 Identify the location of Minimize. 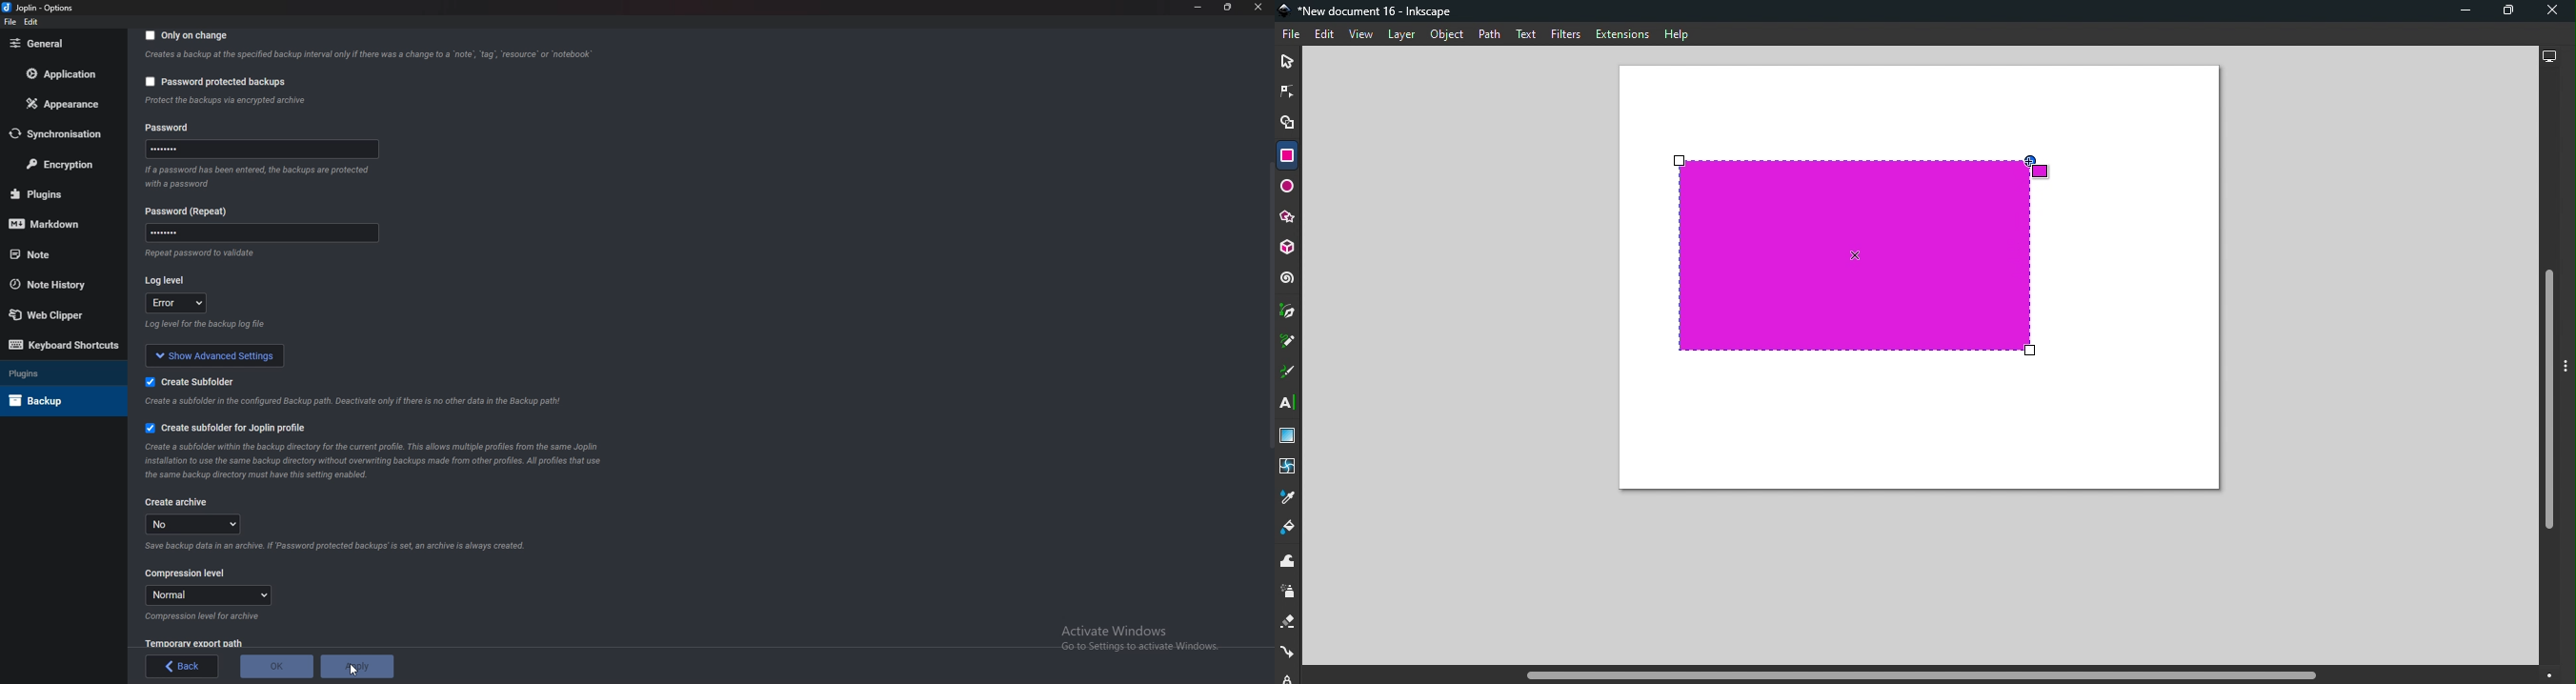
(2463, 10).